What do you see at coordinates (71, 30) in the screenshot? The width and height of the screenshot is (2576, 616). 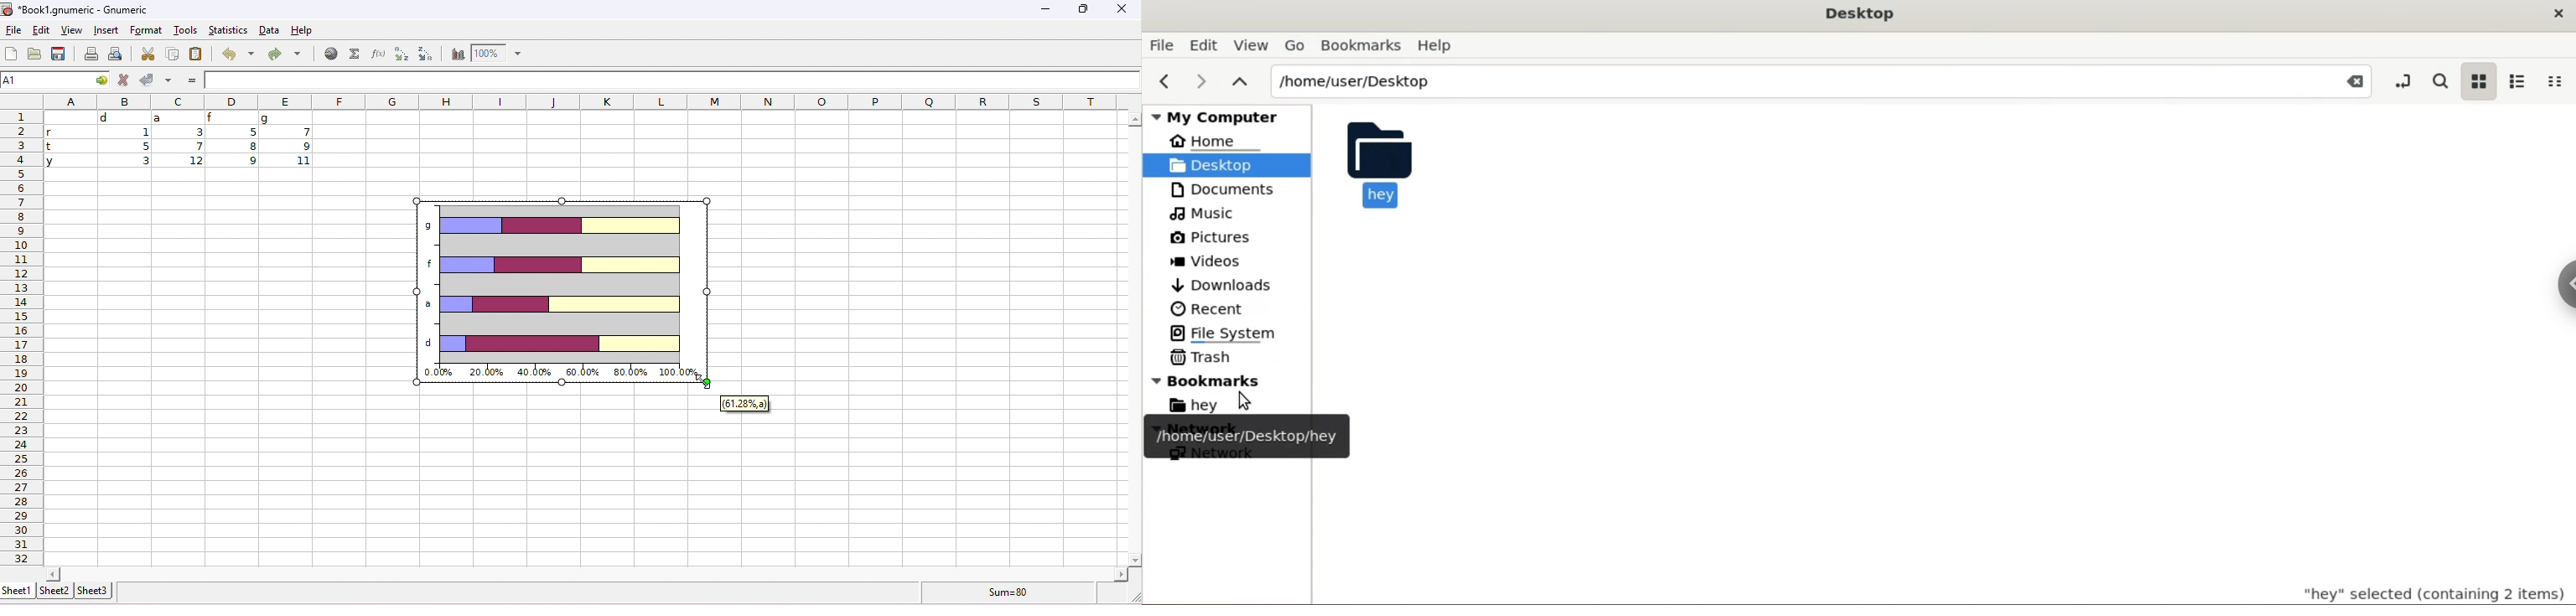 I see `view` at bounding box center [71, 30].